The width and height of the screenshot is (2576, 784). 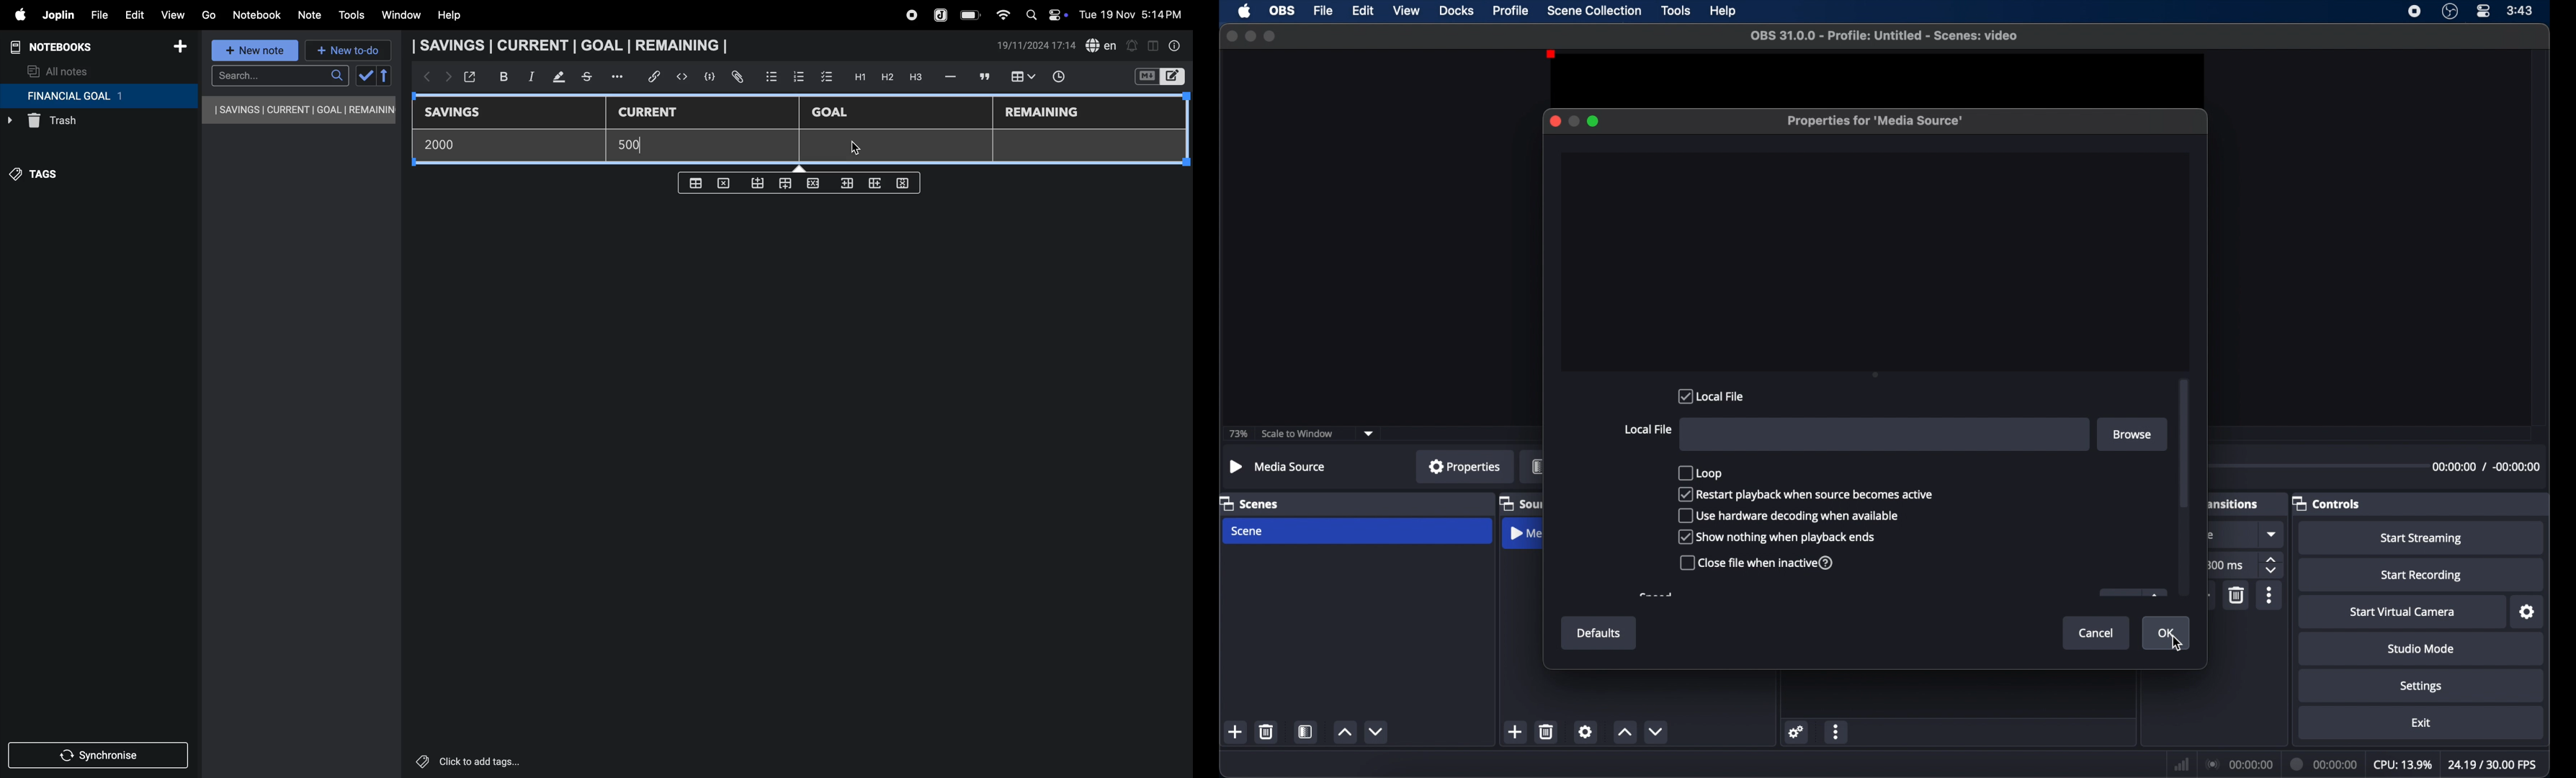 What do you see at coordinates (1043, 114) in the screenshot?
I see `remaining` at bounding box center [1043, 114].